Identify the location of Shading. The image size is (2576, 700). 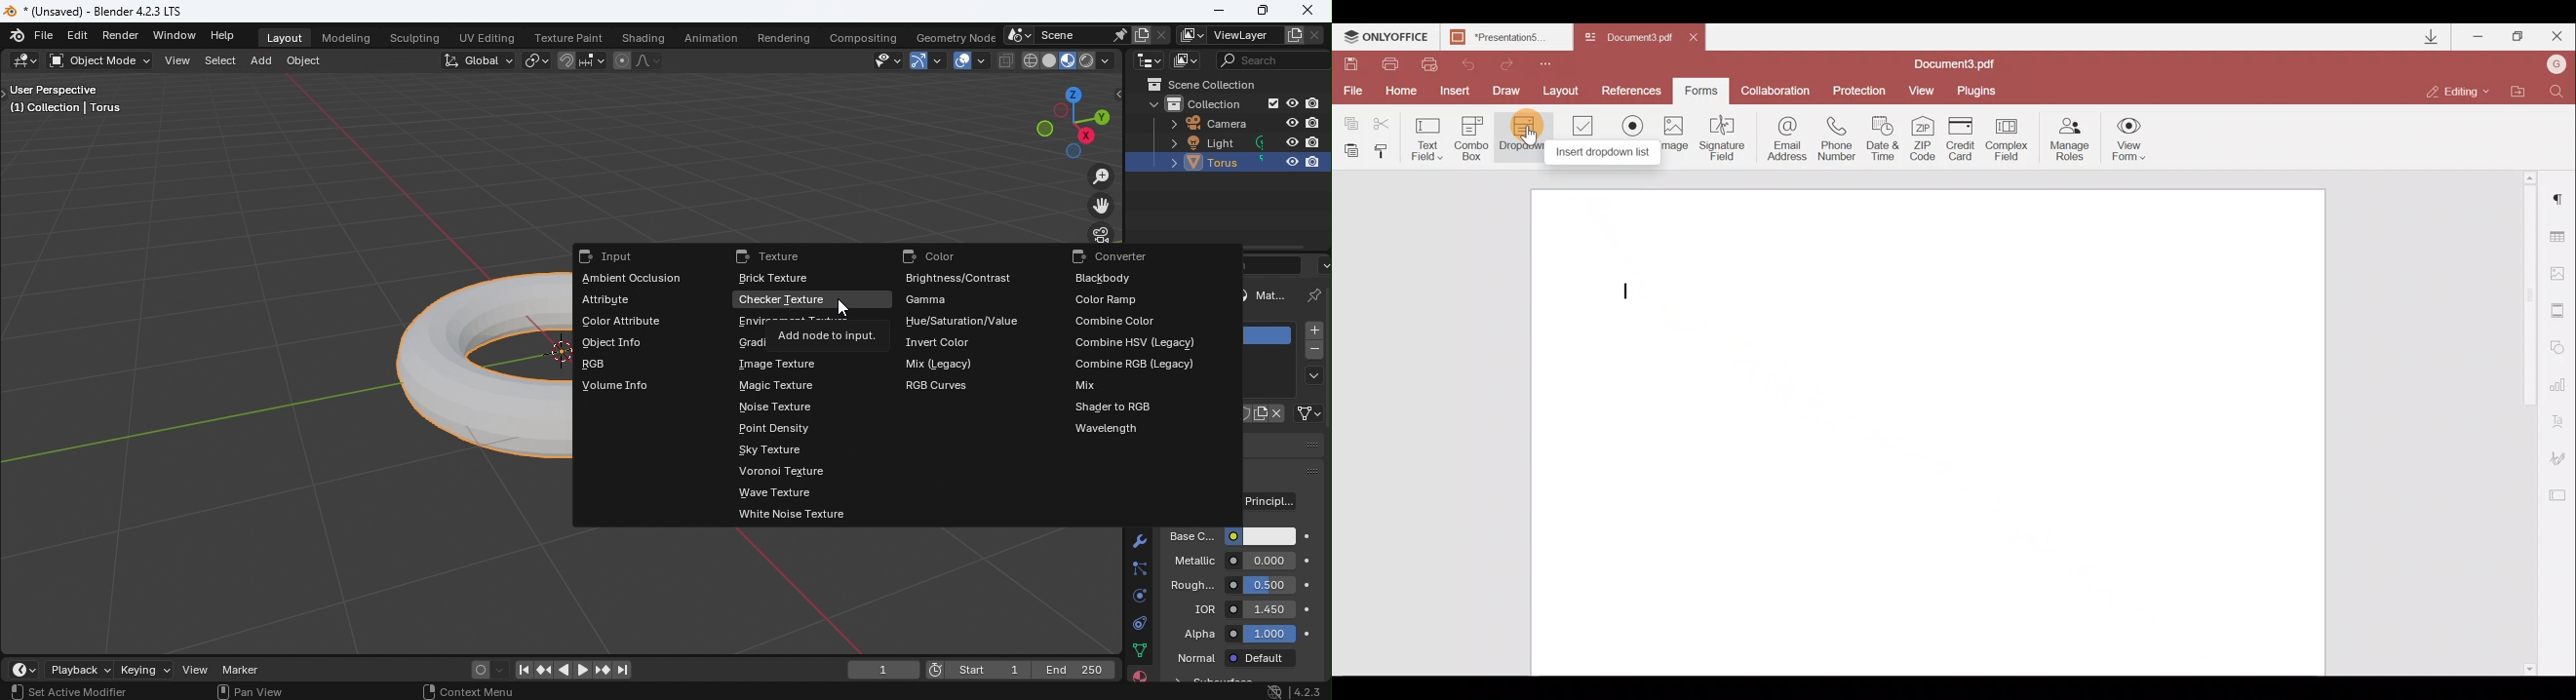
(1107, 58).